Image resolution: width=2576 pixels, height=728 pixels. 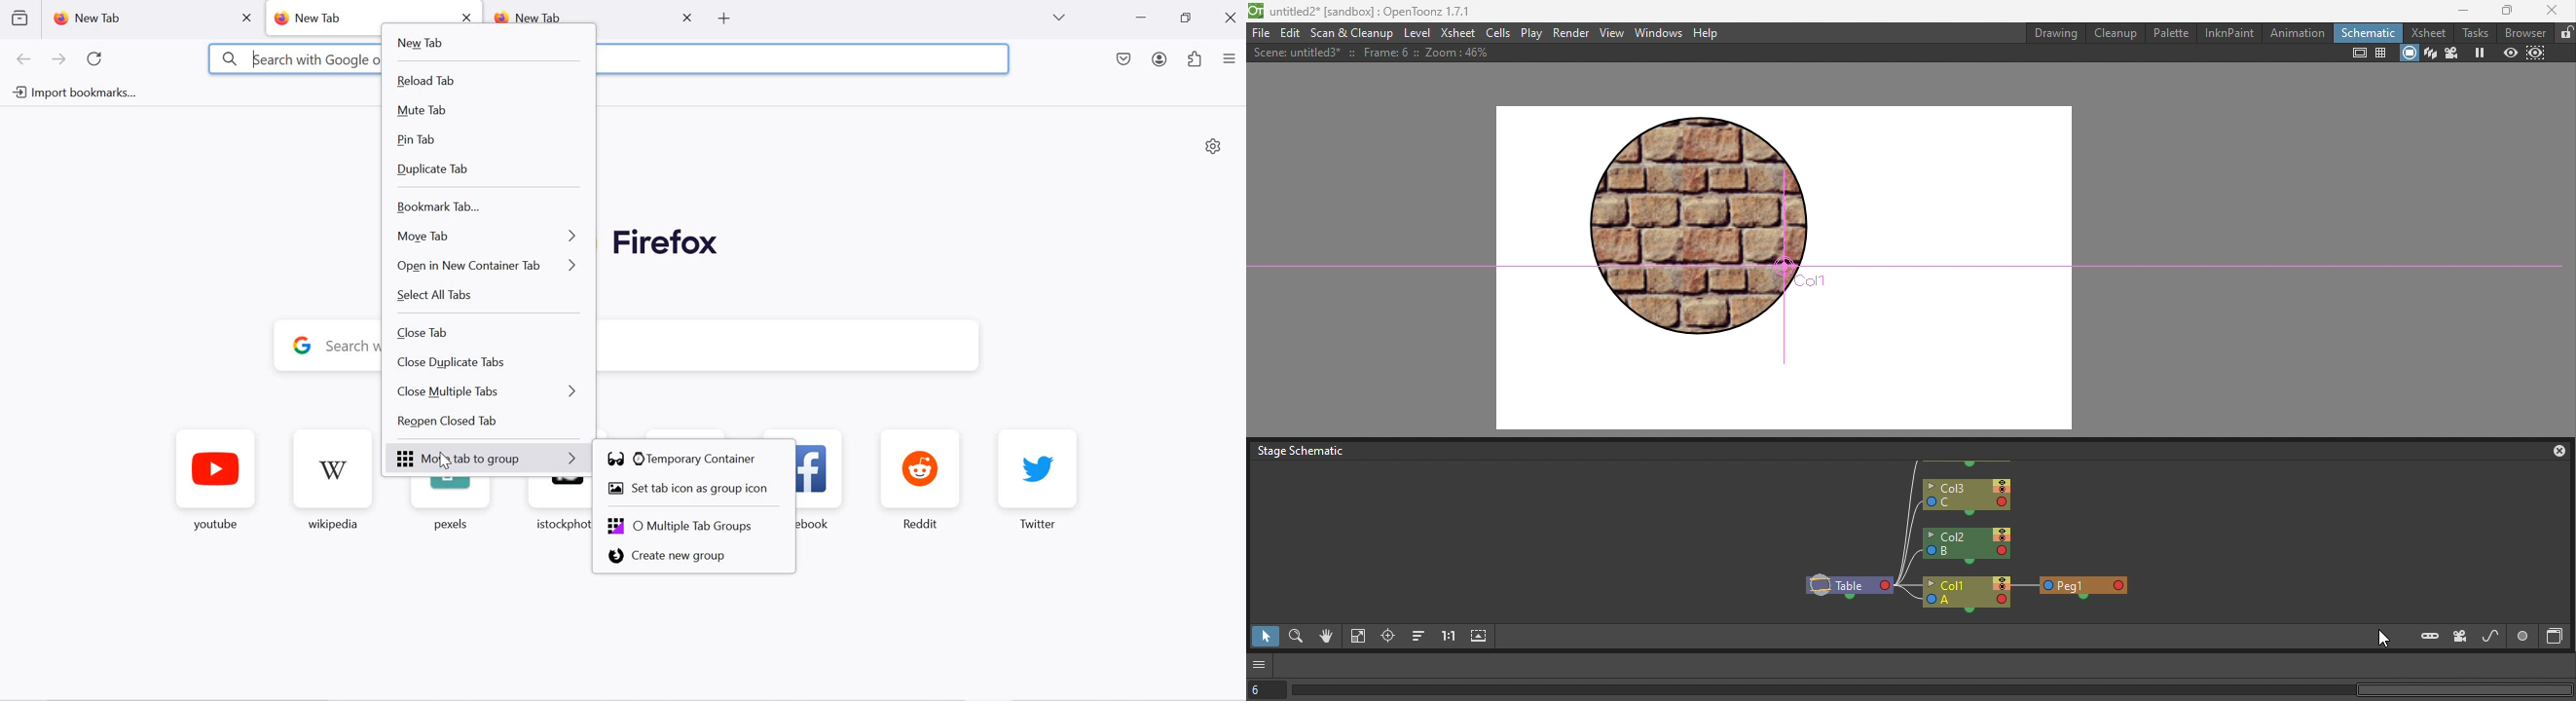 What do you see at coordinates (2483, 53) in the screenshot?
I see `Freeze` at bounding box center [2483, 53].